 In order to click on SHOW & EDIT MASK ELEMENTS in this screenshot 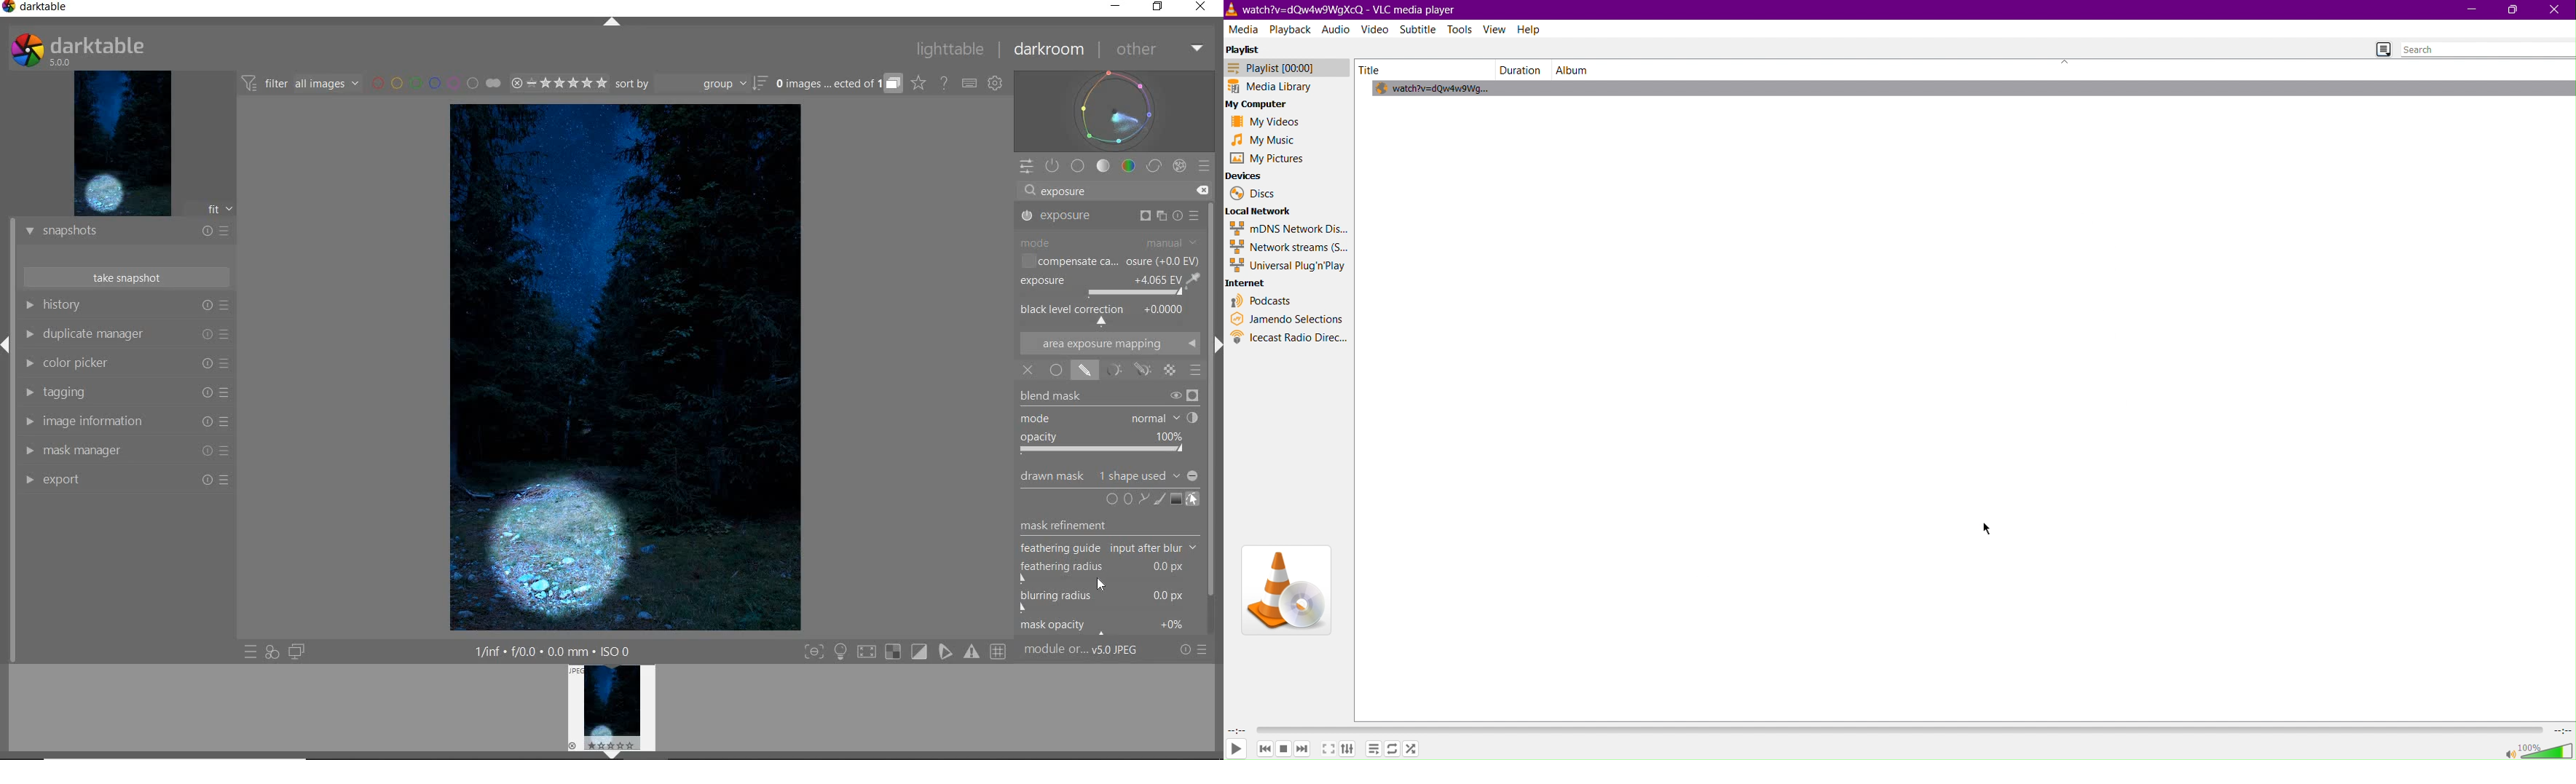, I will do `click(1194, 500)`.